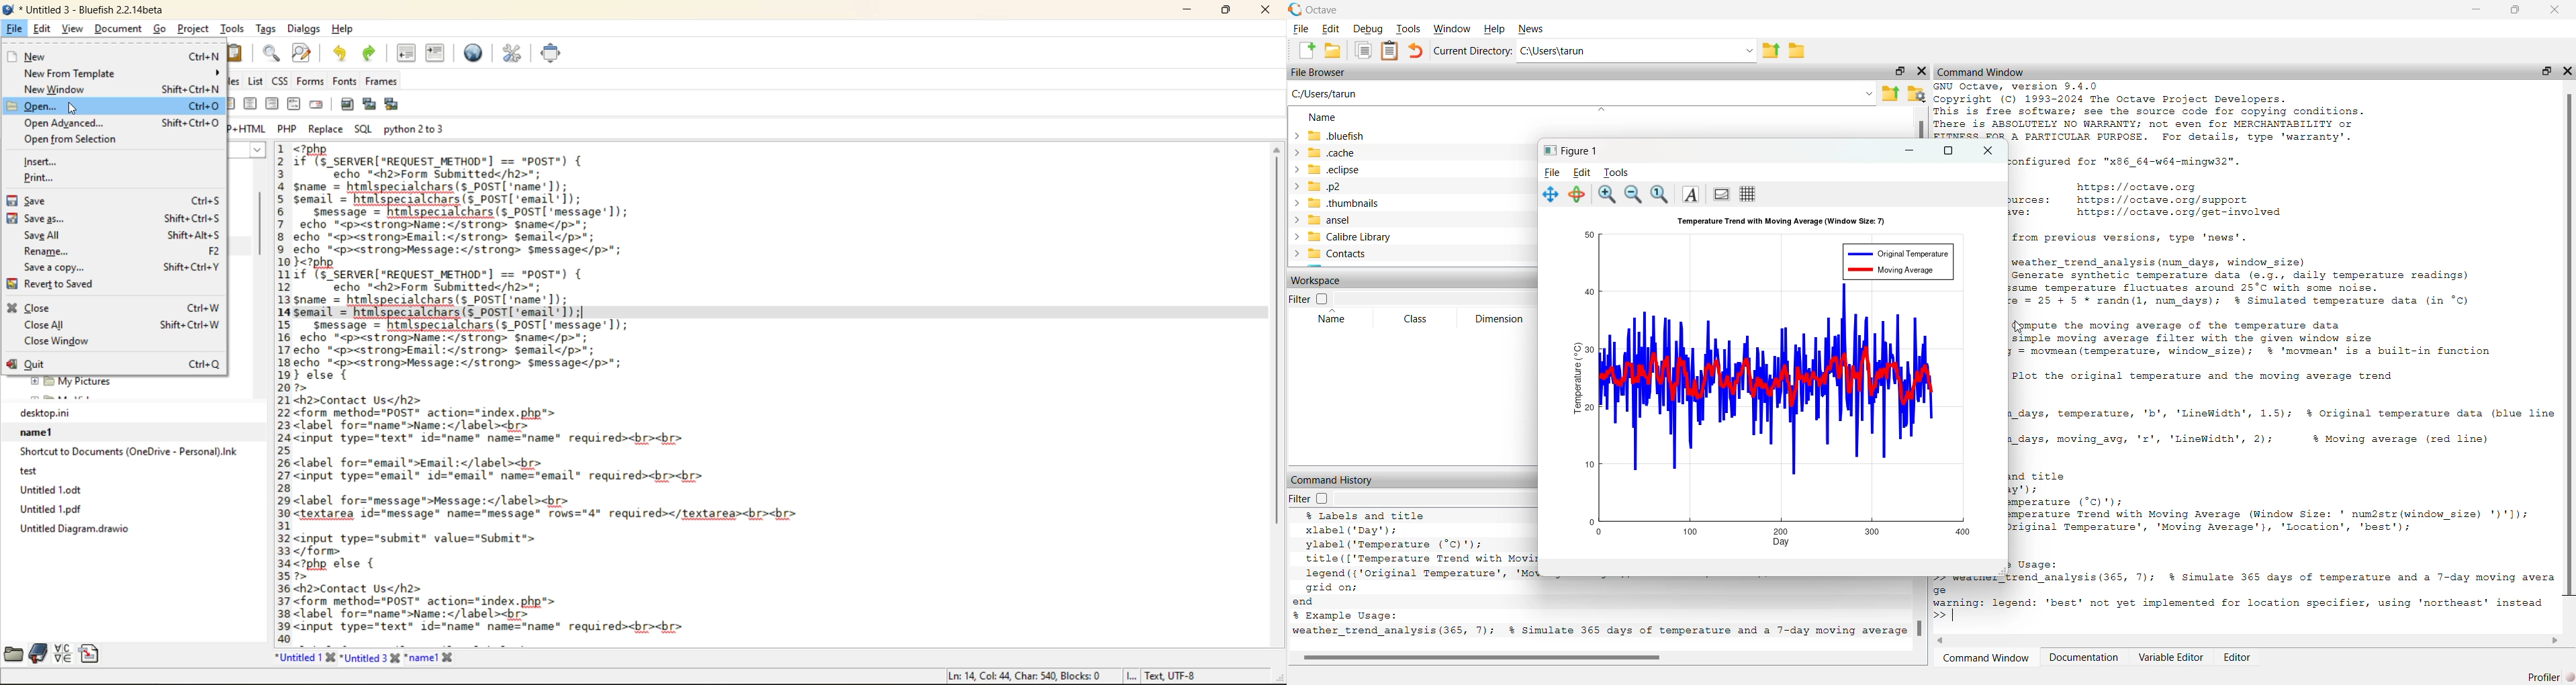 Image resolution: width=2576 pixels, height=700 pixels. Describe the element at coordinates (2084, 658) in the screenshot. I see `Documentation` at that location.